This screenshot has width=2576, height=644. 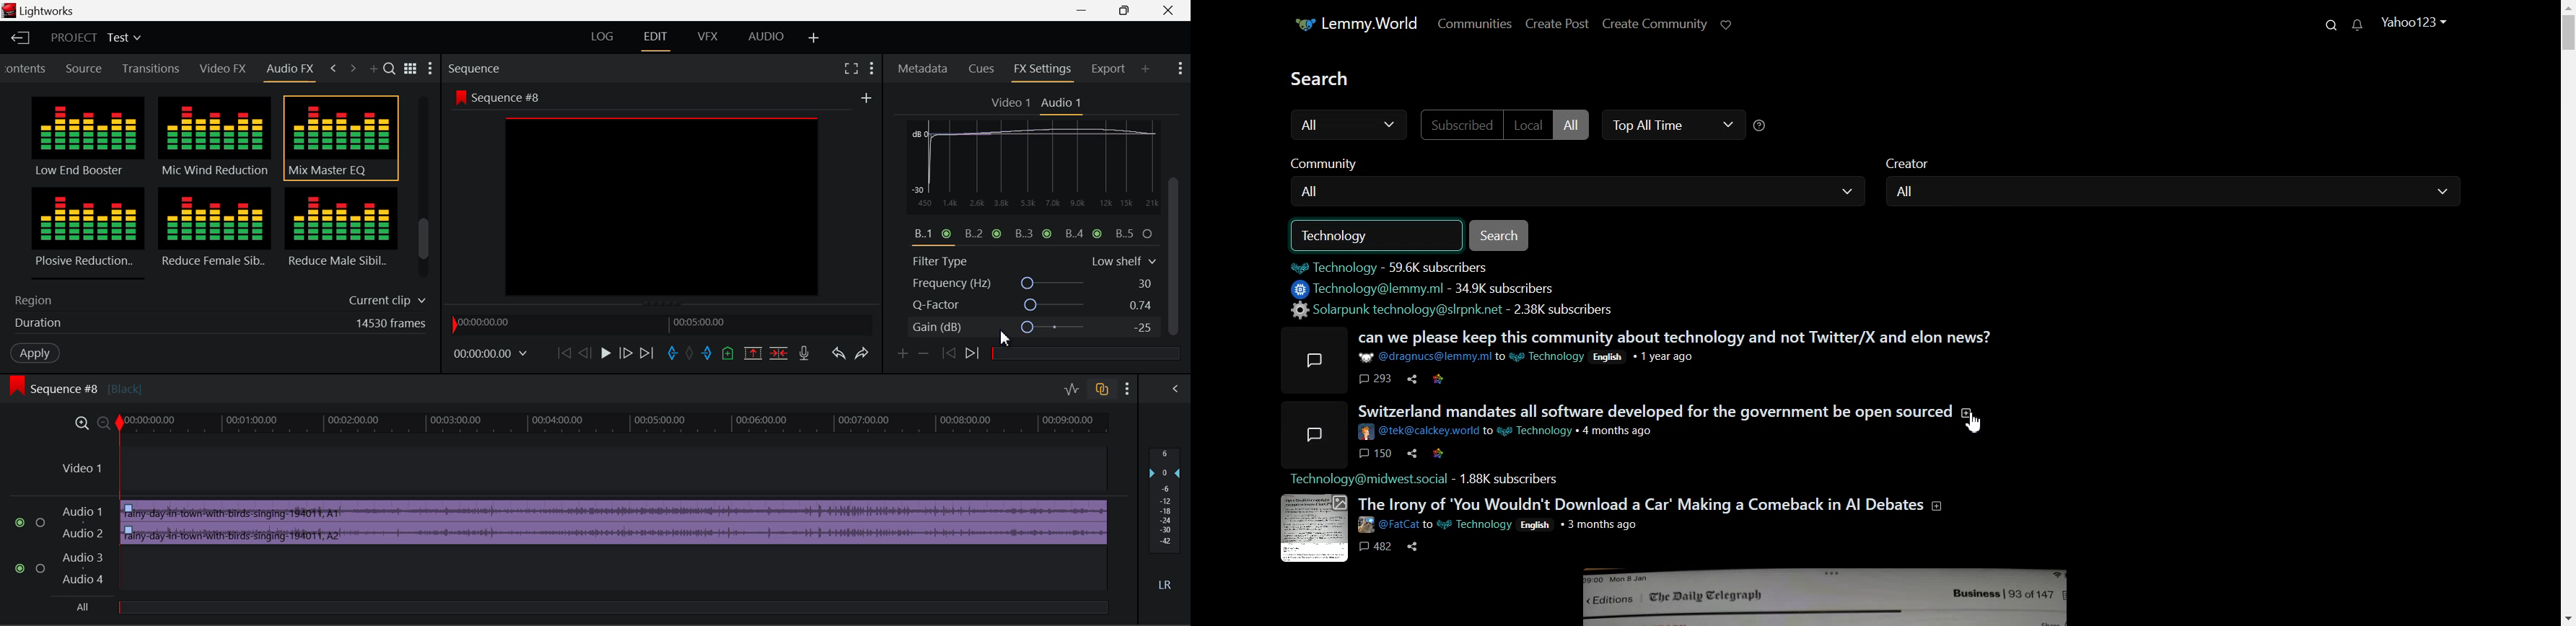 I want to click on cursor, so click(x=1973, y=424).